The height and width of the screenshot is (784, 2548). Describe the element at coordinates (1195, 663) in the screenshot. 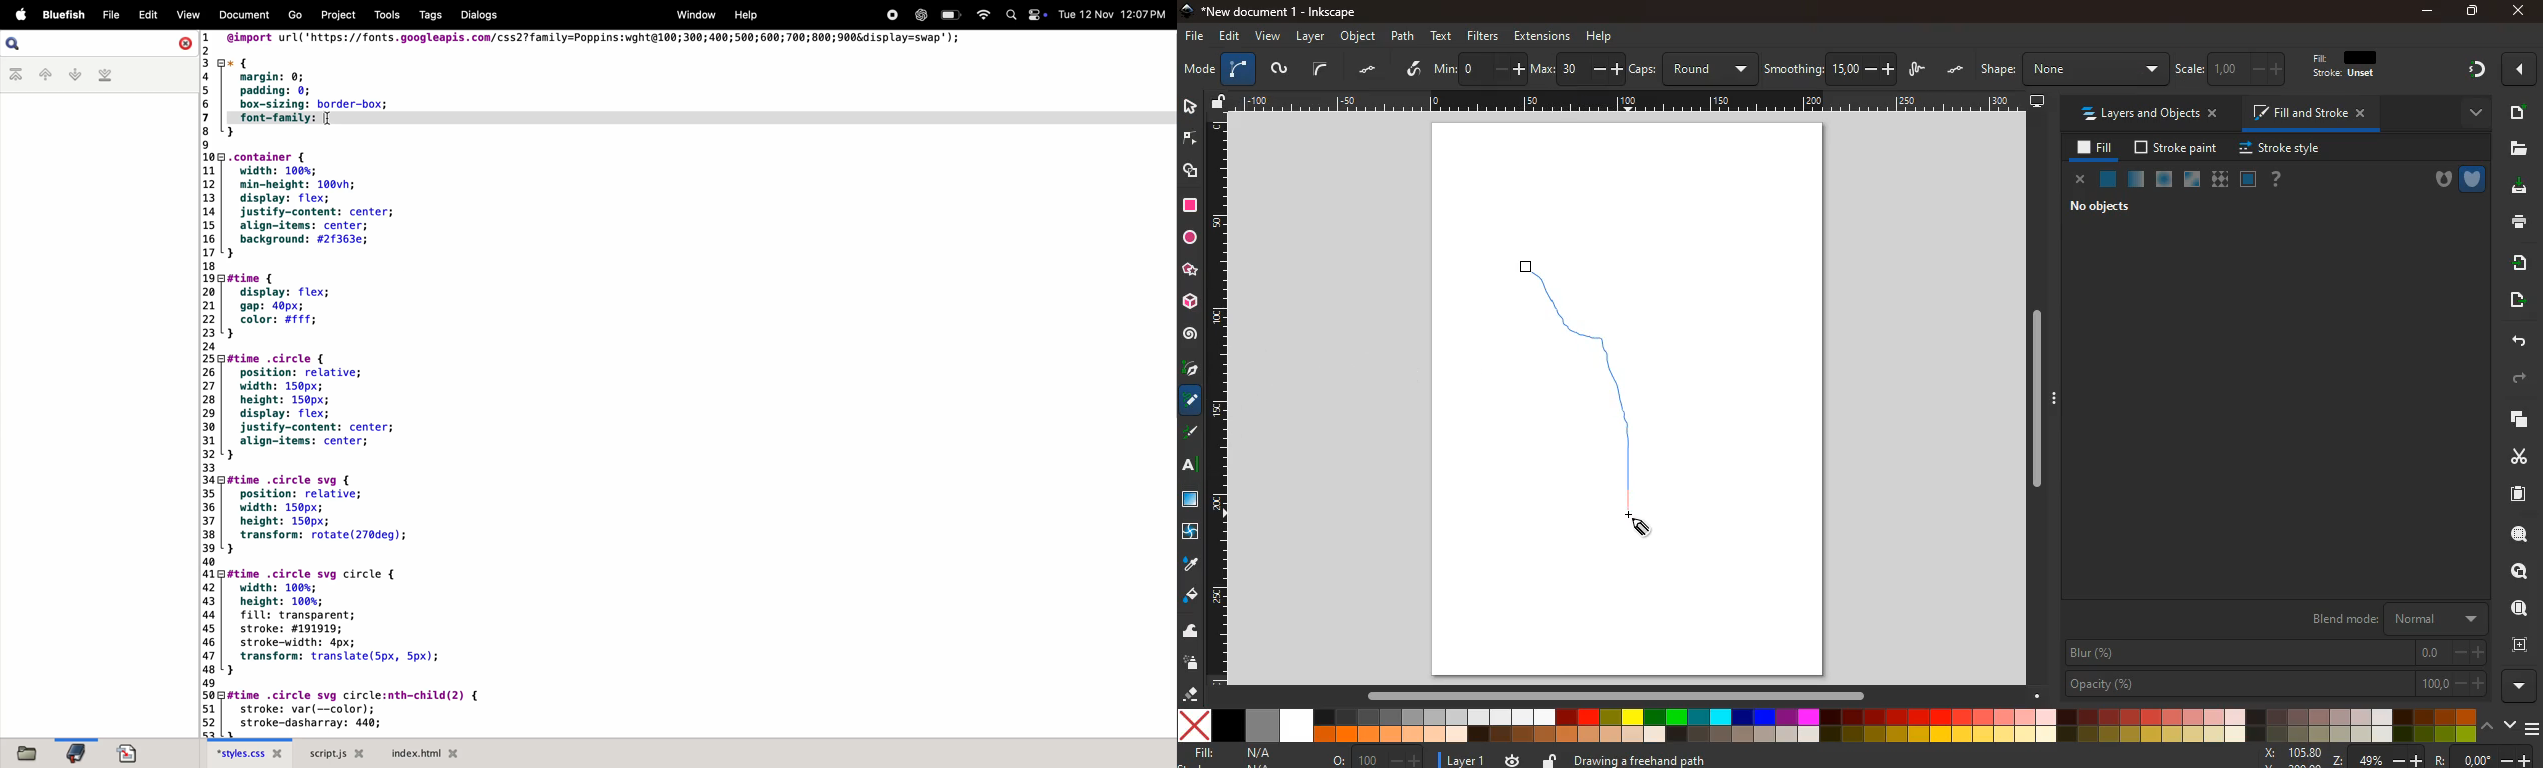

I see `spray` at that location.